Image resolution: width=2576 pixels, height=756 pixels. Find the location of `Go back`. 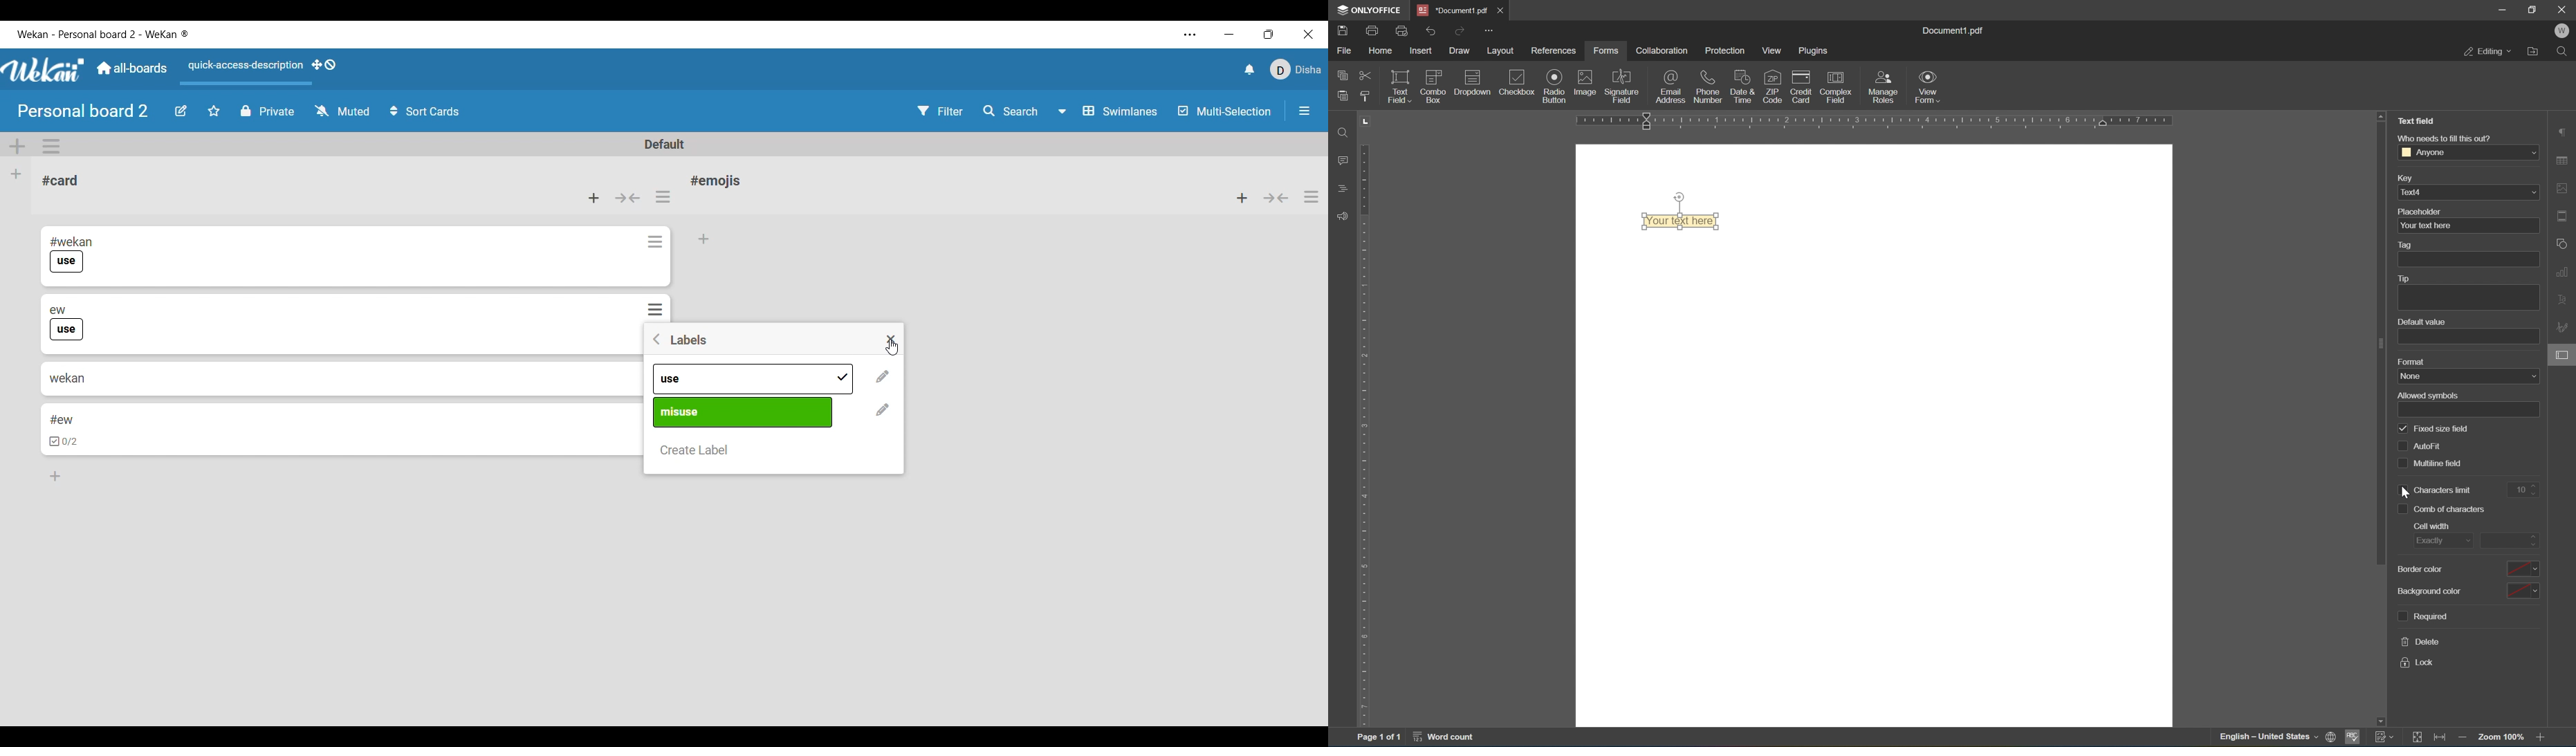

Go back is located at coordinates (655, 339).